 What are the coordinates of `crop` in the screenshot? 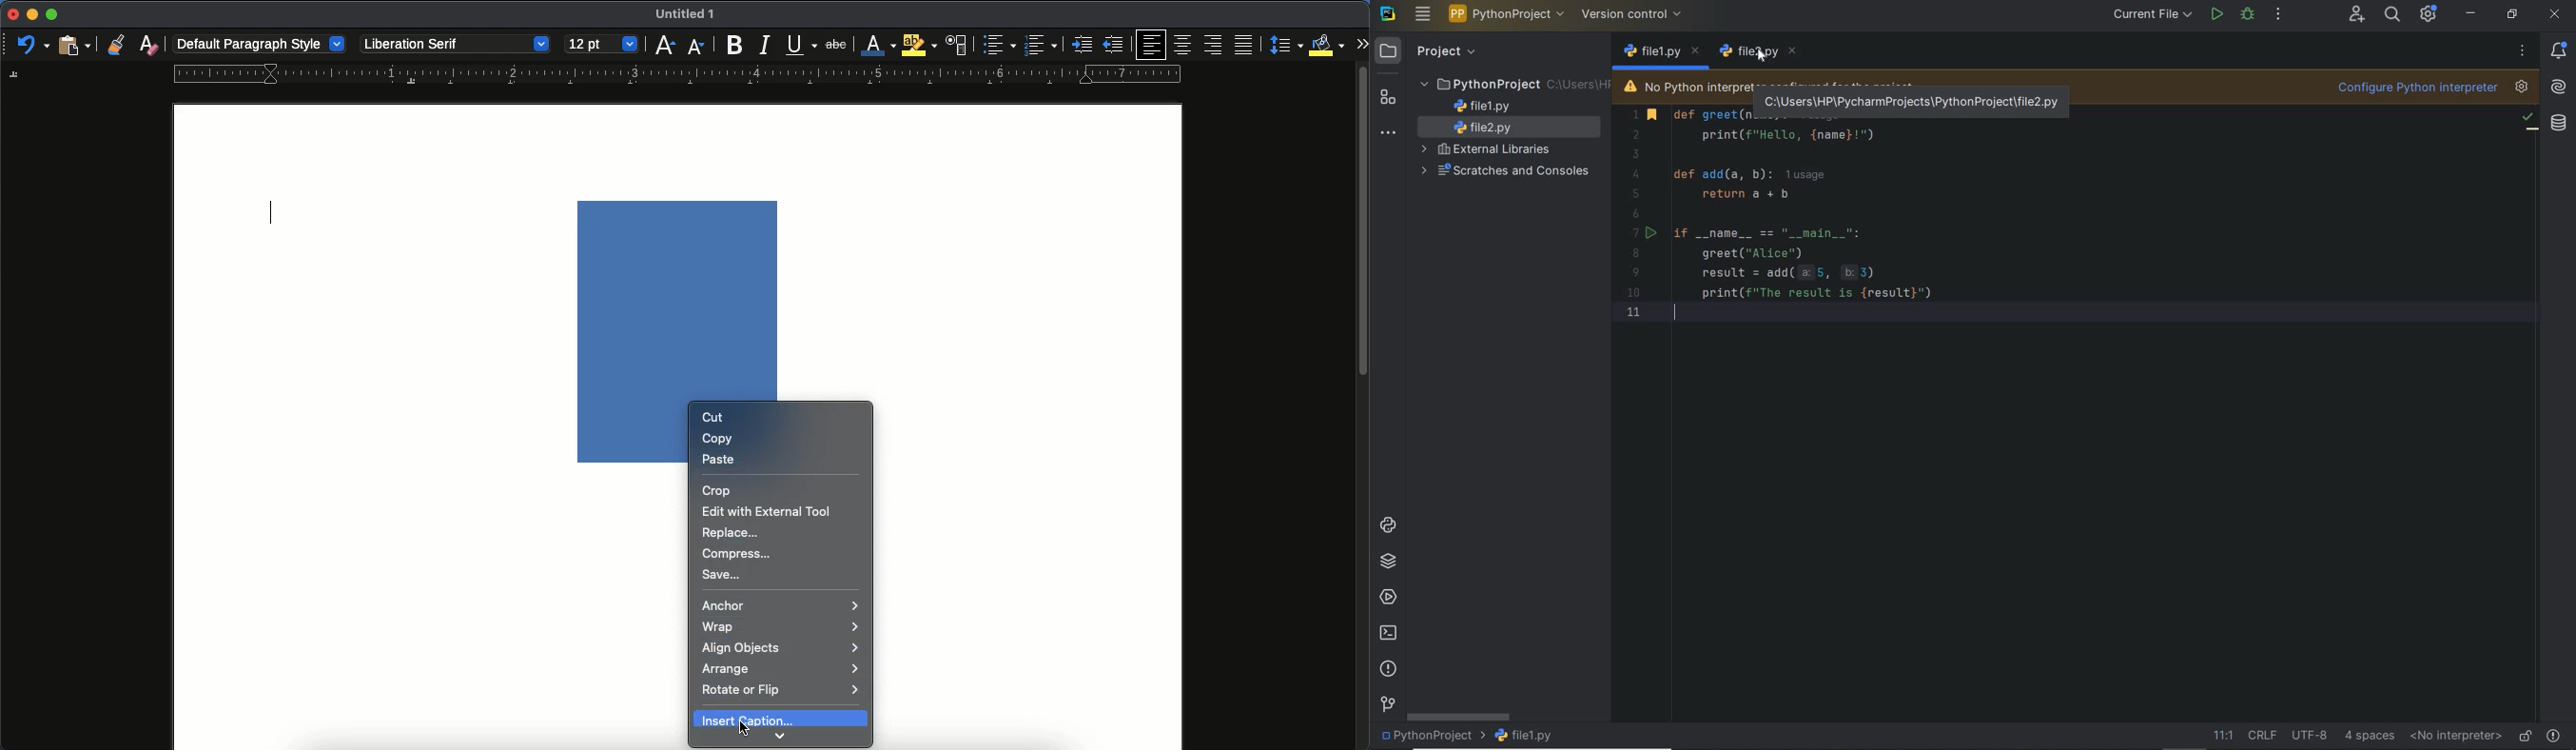 It's located at (721, 490).